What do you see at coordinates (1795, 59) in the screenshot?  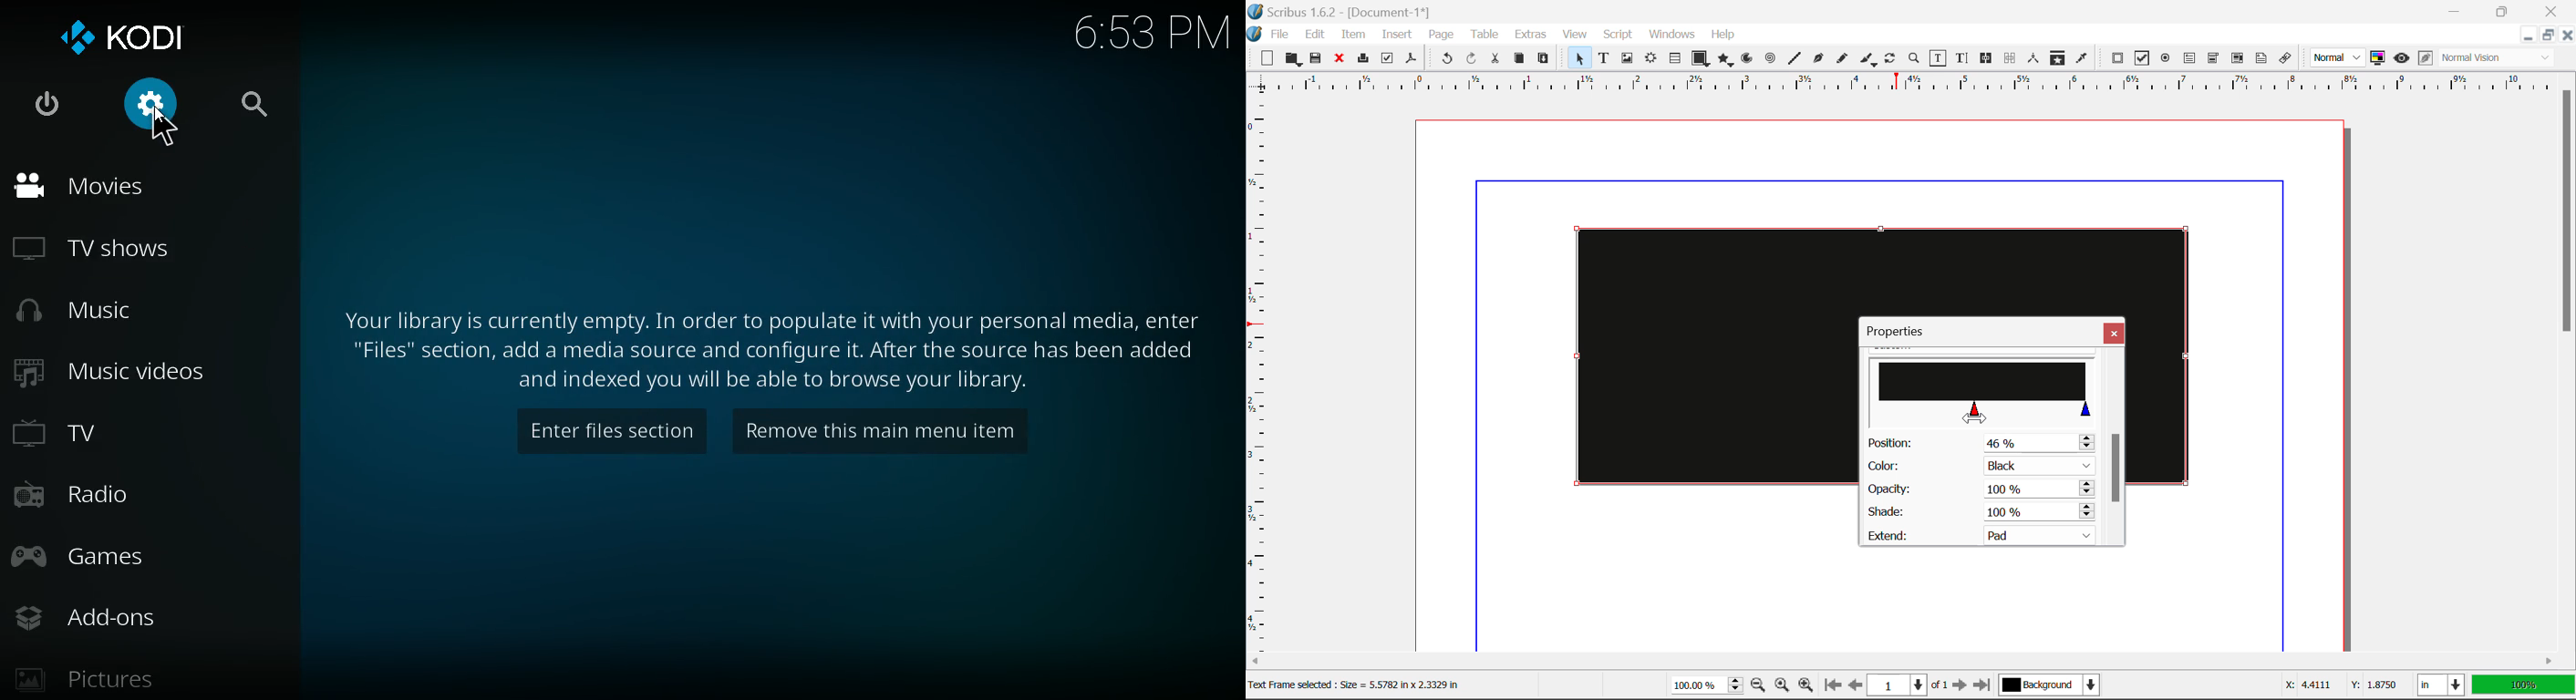 I see `Line` at bounding box center [1795, 59].